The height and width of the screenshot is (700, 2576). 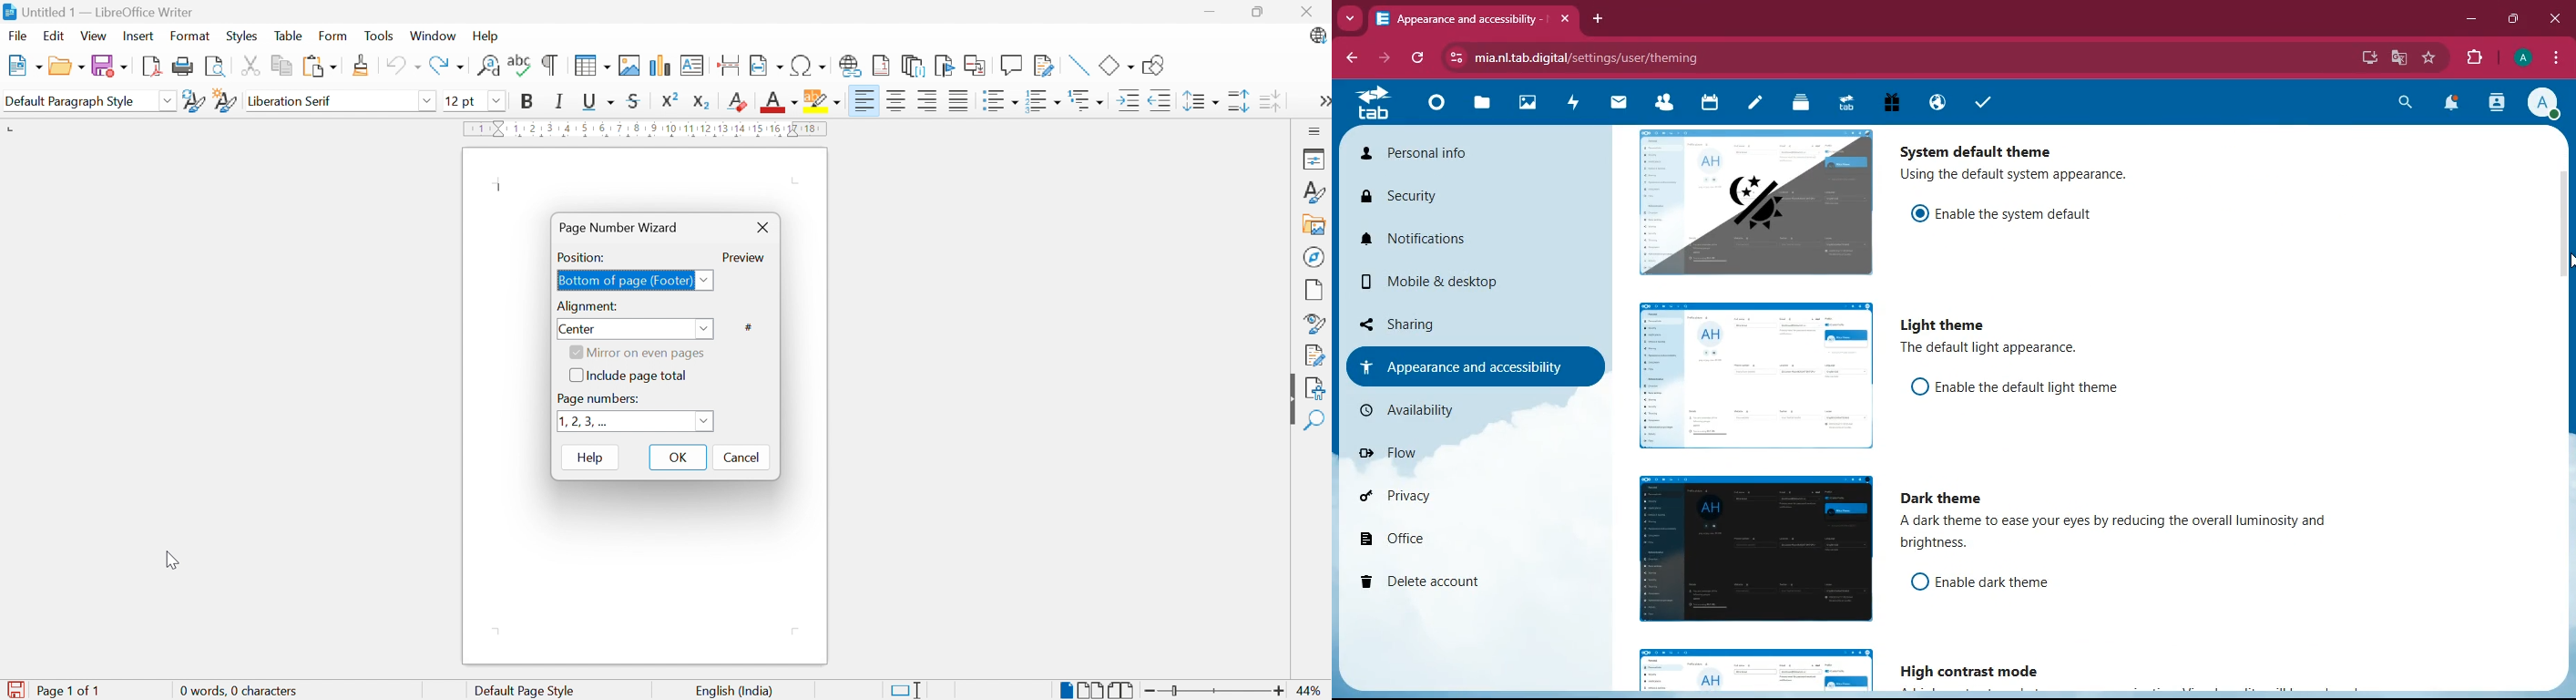 What do you see at coordinates (1212, 10) in the screenshot?
I see `Minimize` at bounding box center [1212, 10].